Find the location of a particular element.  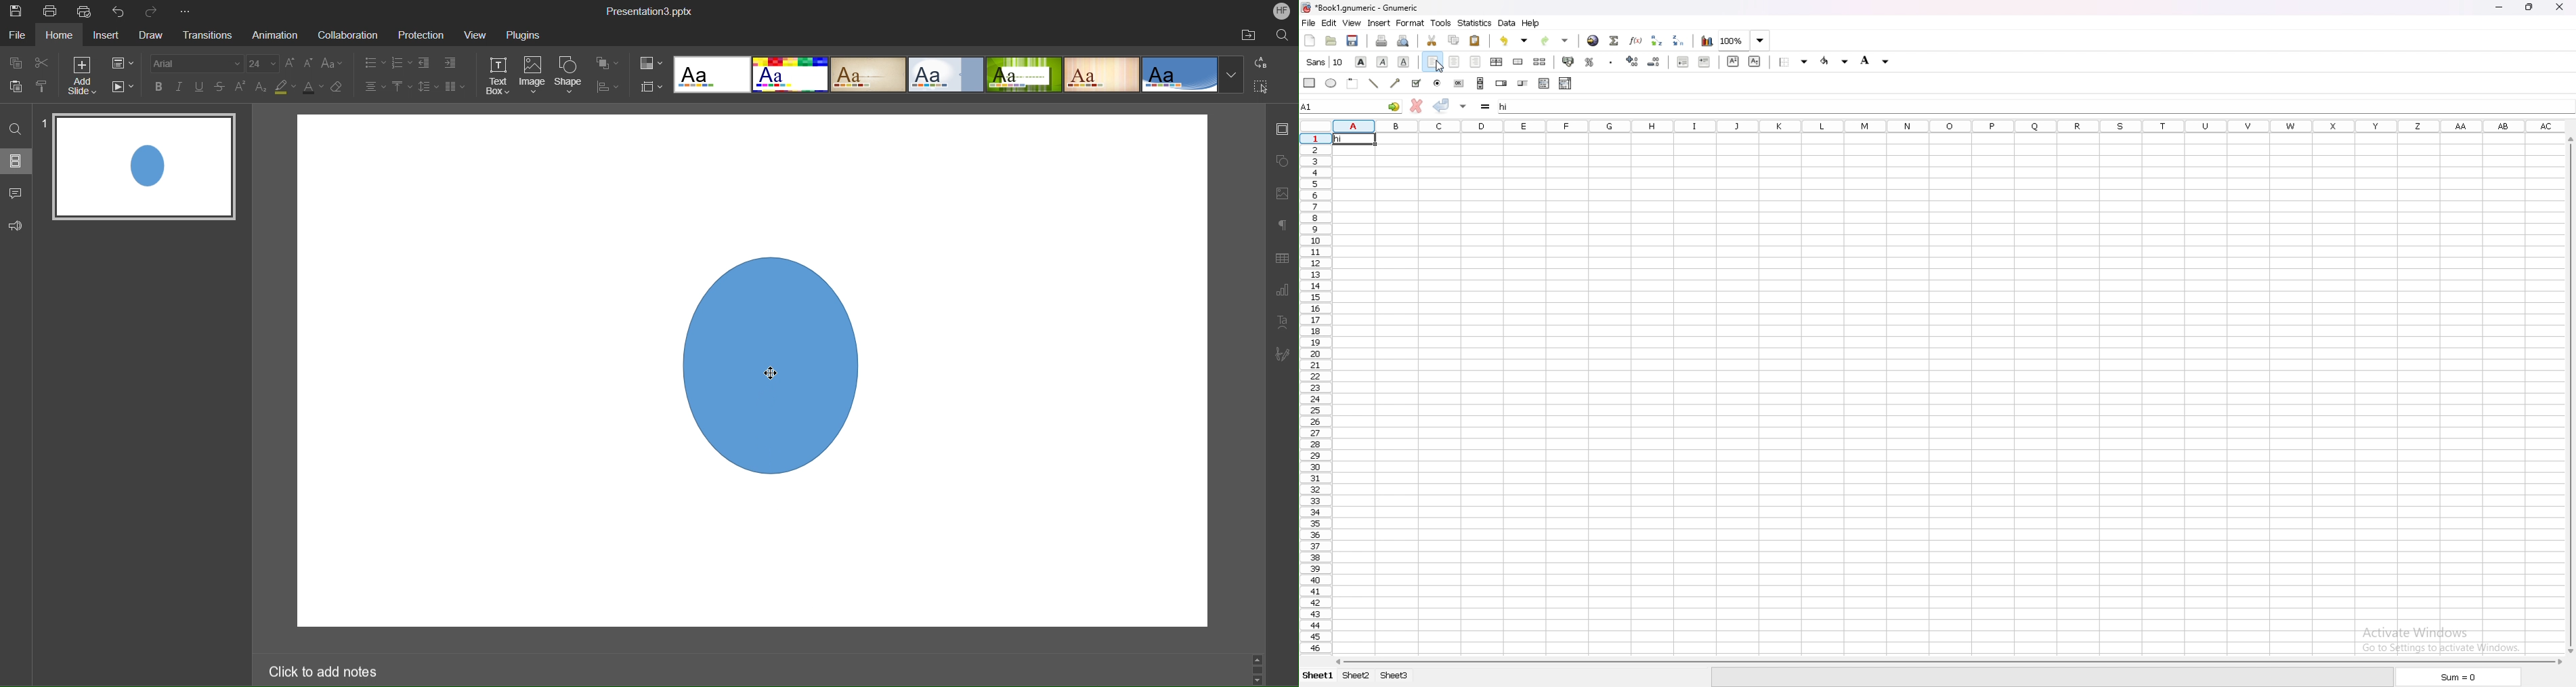

Align is located at coordinates (612, 87).